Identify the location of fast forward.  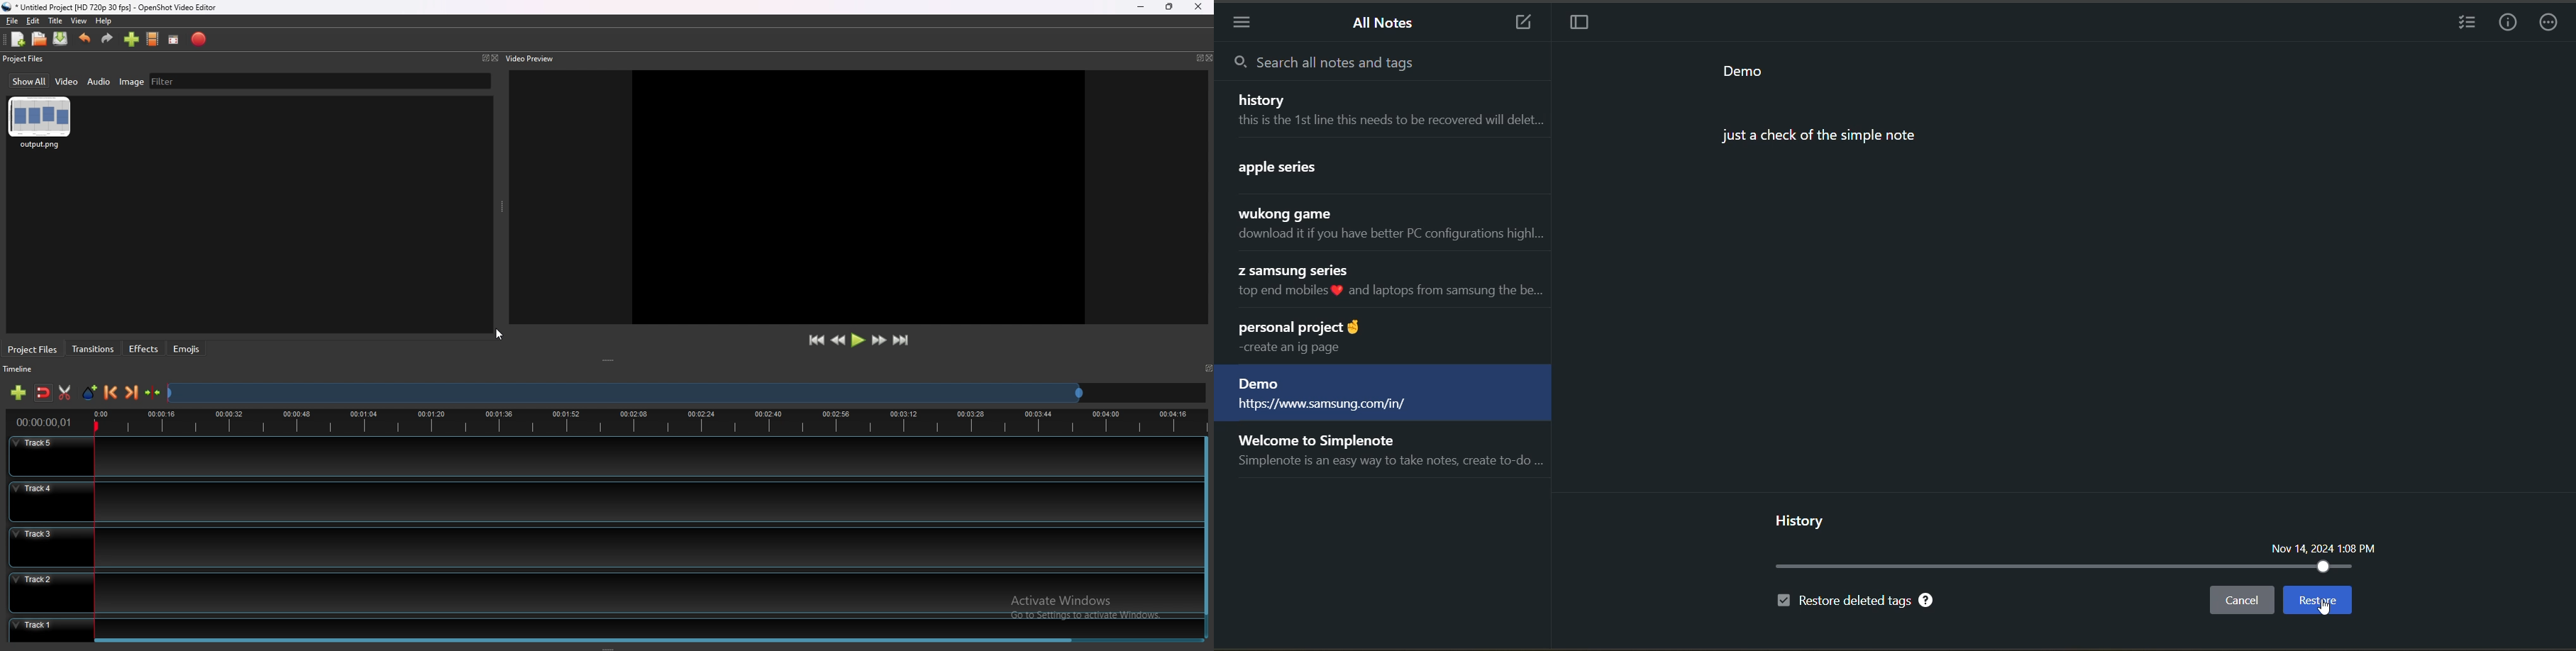
(879, 340).